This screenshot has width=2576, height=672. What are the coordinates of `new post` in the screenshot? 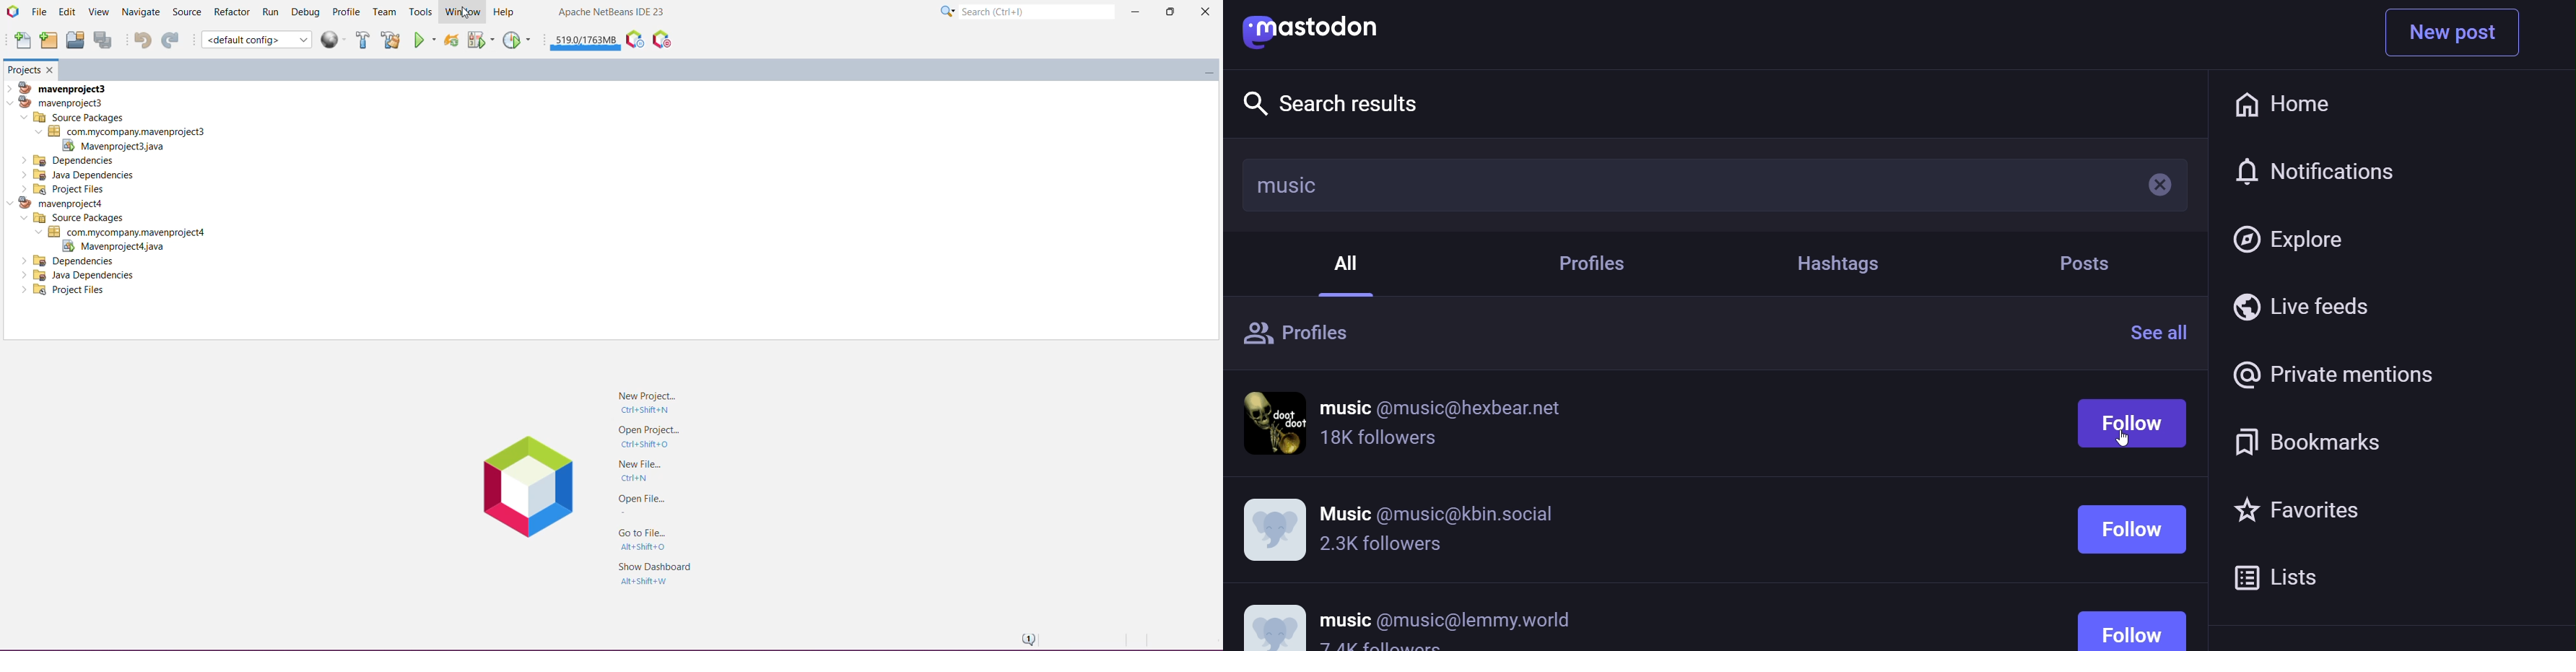 It's located at (2453, 32).